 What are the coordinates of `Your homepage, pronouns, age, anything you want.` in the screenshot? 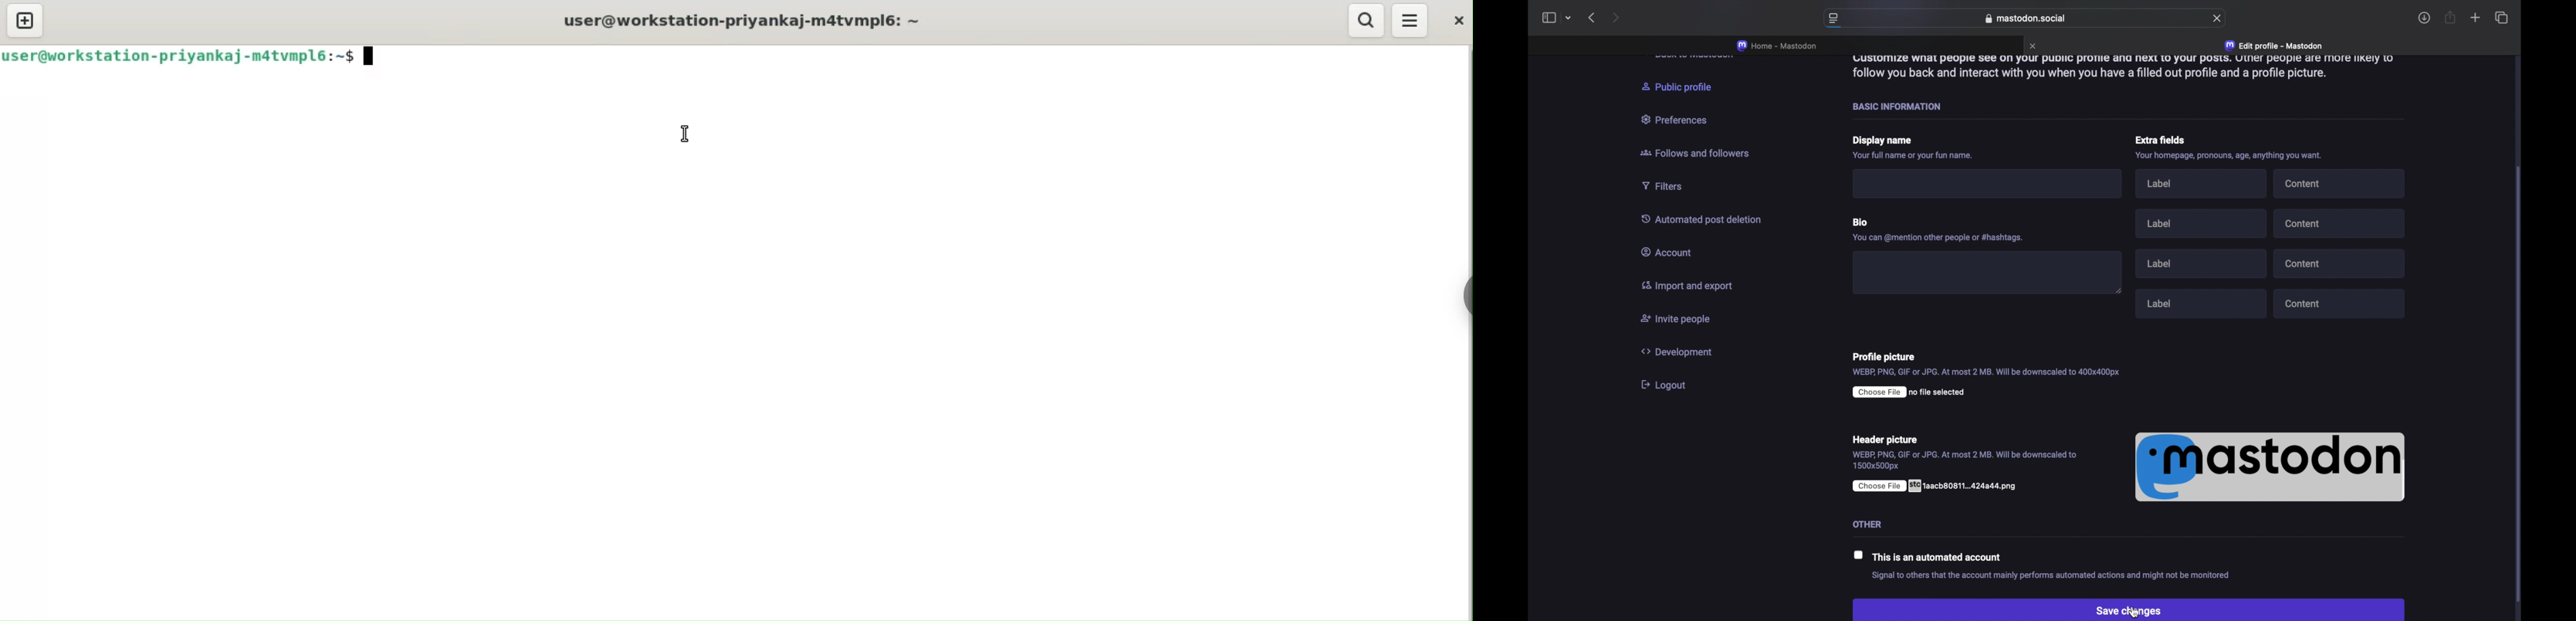 It's located at (2227, 156).